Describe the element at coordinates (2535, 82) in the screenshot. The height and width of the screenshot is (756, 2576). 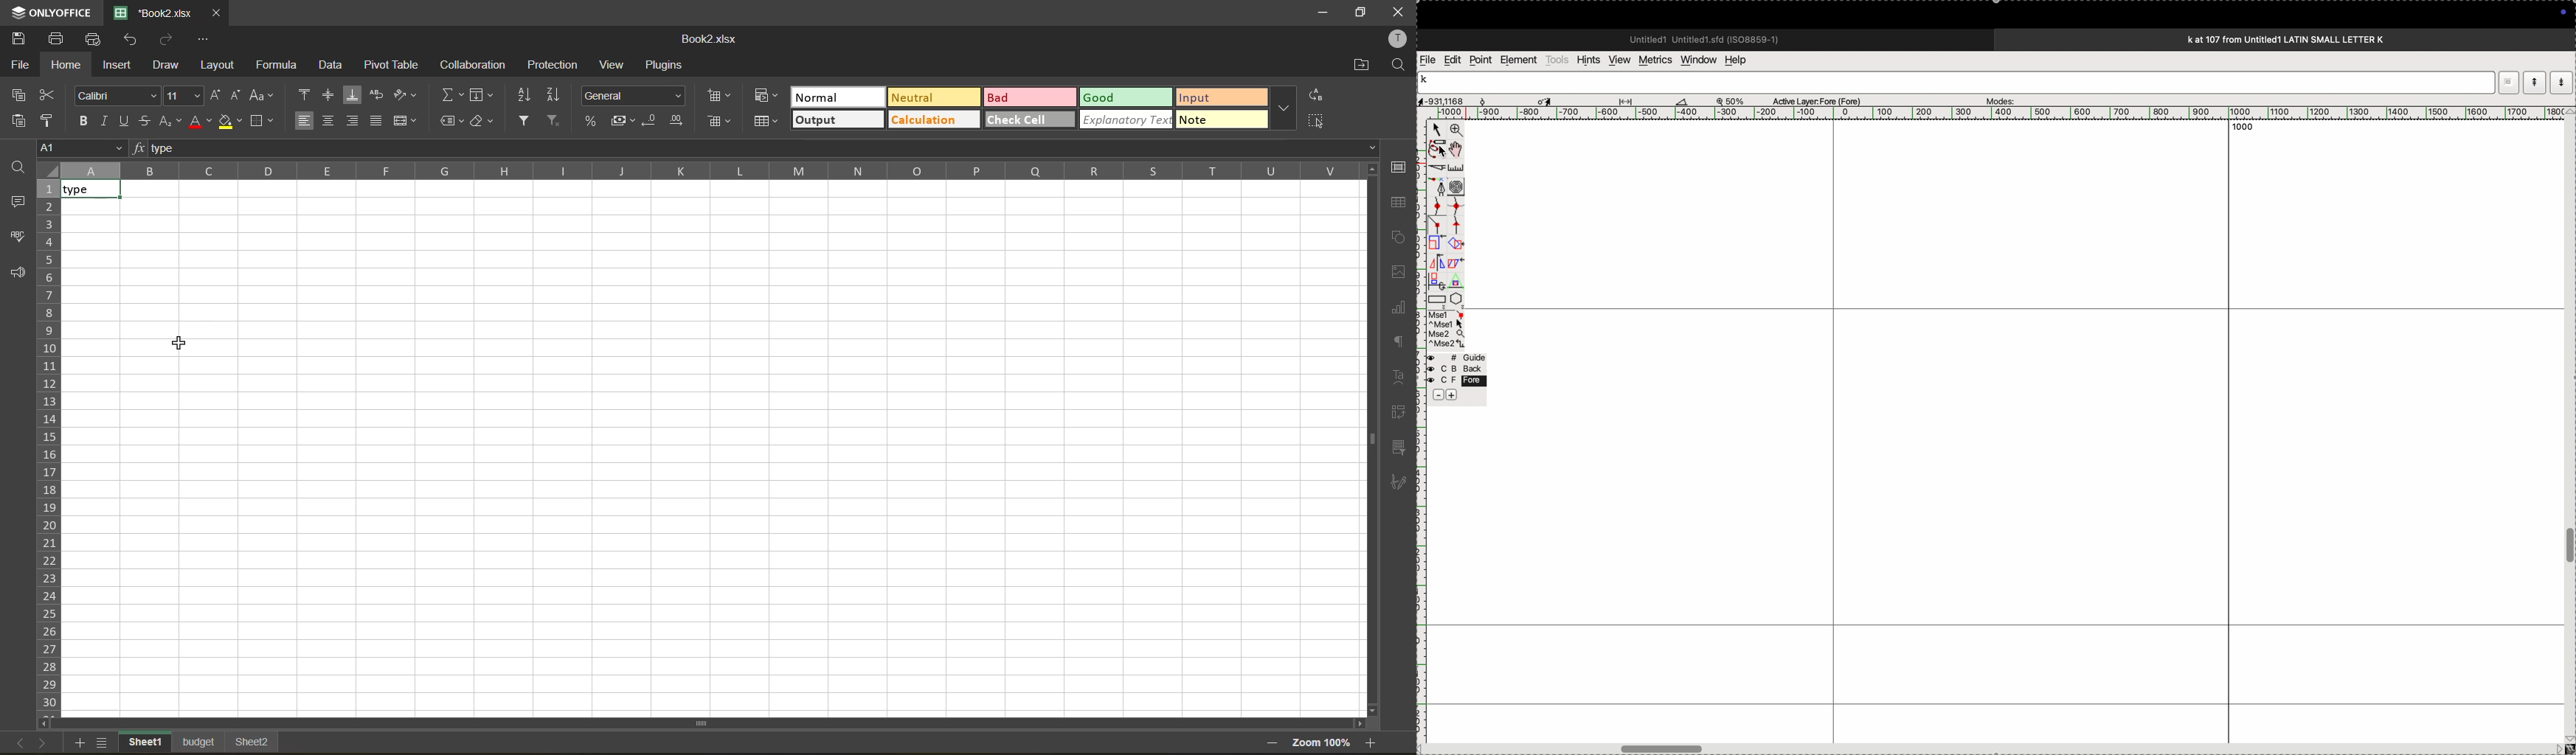
I see `modeup` at that location.